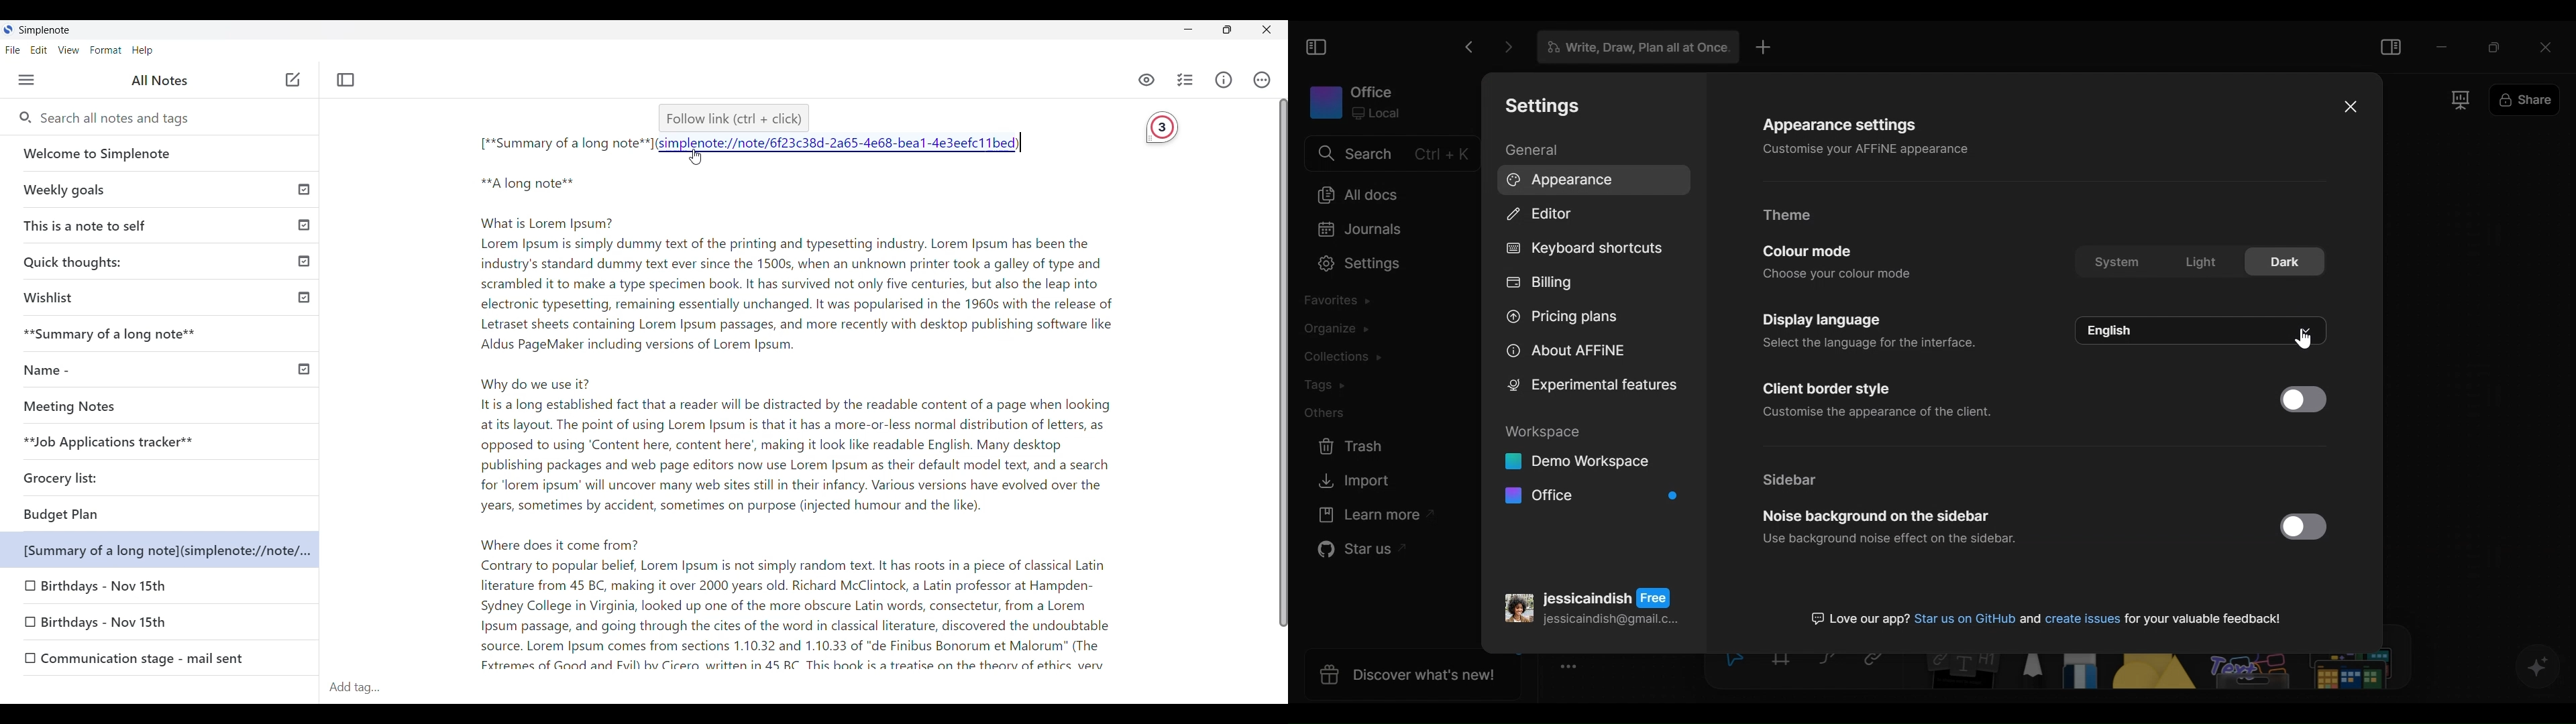  What do you see at coordinates (160, 80) in the screenshot?
I see `All notes` at bounding box center [160, 80].